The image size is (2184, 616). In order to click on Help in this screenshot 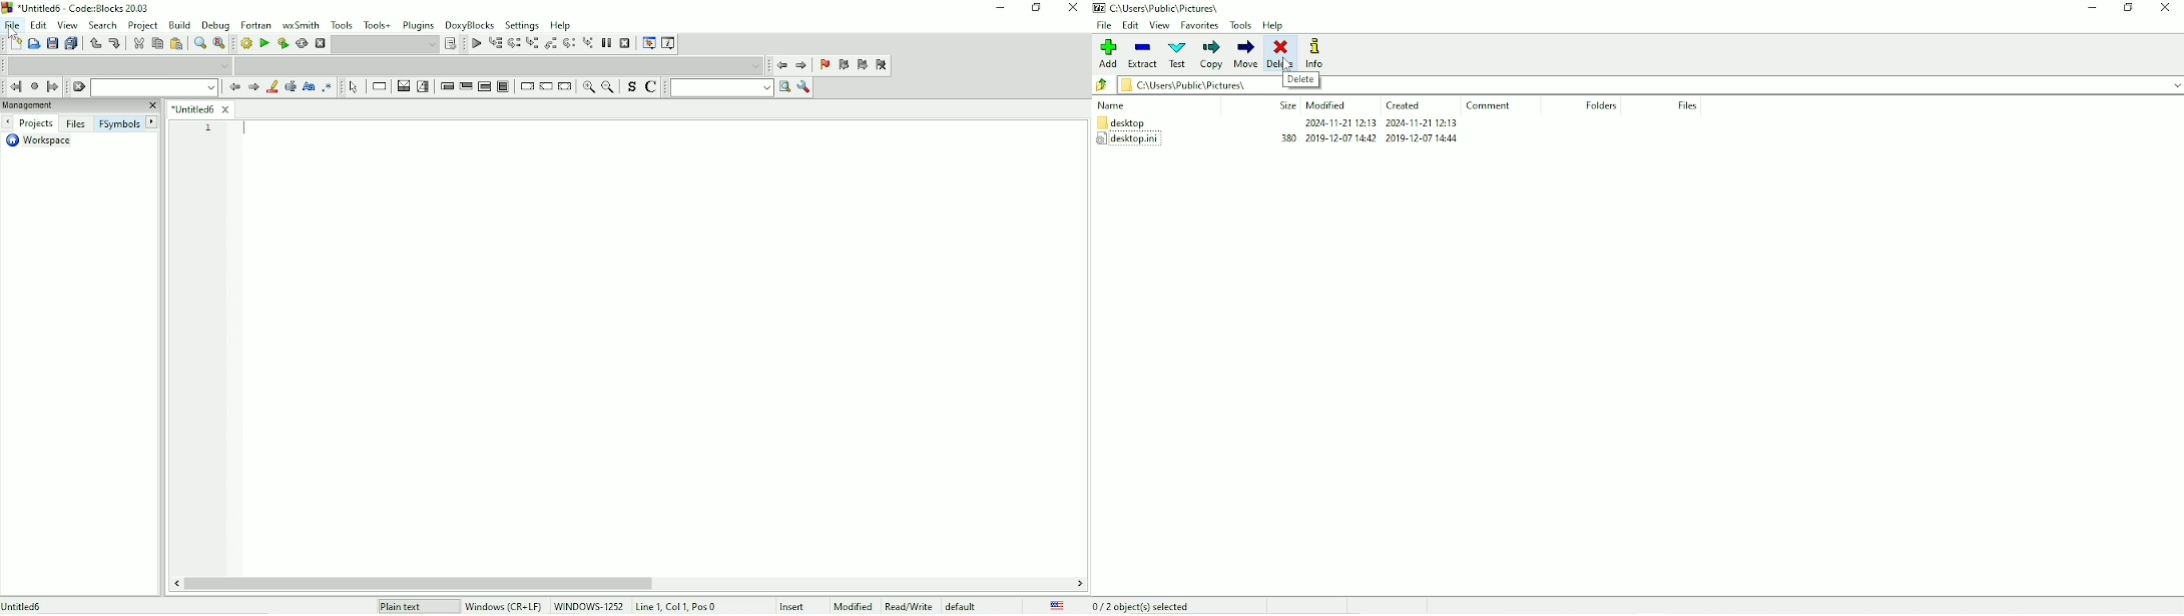, I will do `click(562, 24)`.